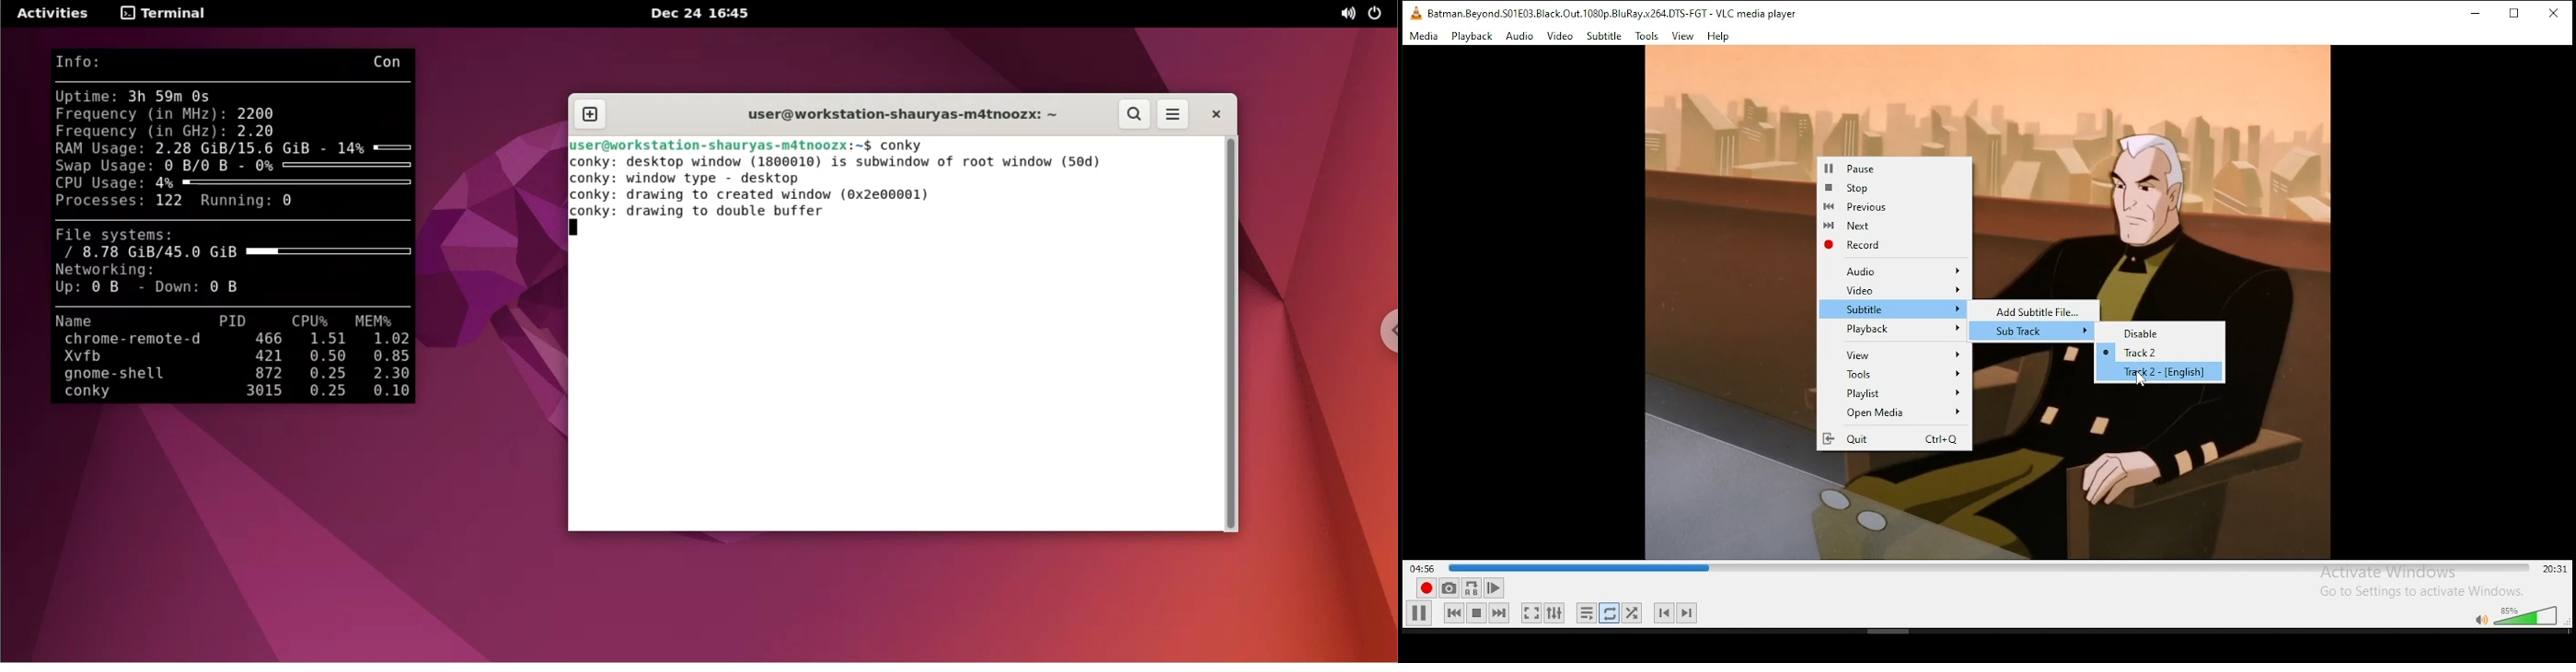 This screenshot has width=2576, height=672. I want to click on Capture Screenshot , so click(1449, 587).